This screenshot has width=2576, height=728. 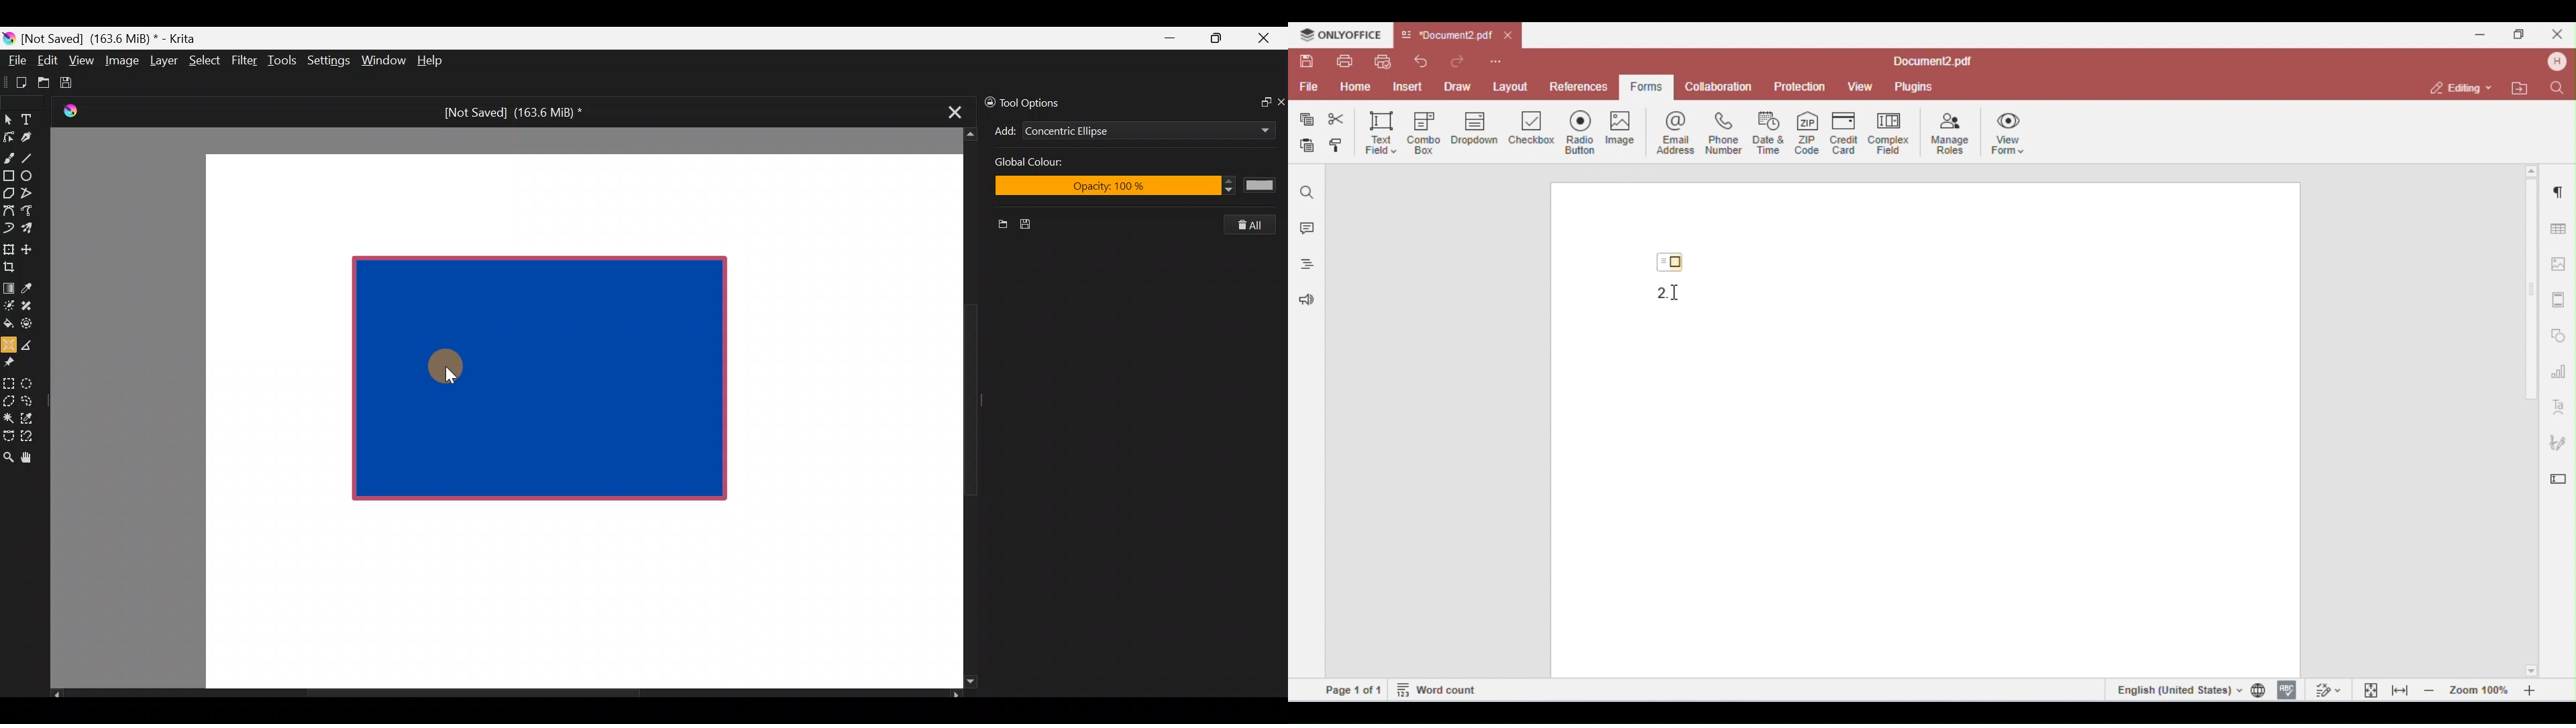 What do you see at coordinates (32, 227) in the screenshot?
I see `Multibrush tool` at bounding box center [32, 227].